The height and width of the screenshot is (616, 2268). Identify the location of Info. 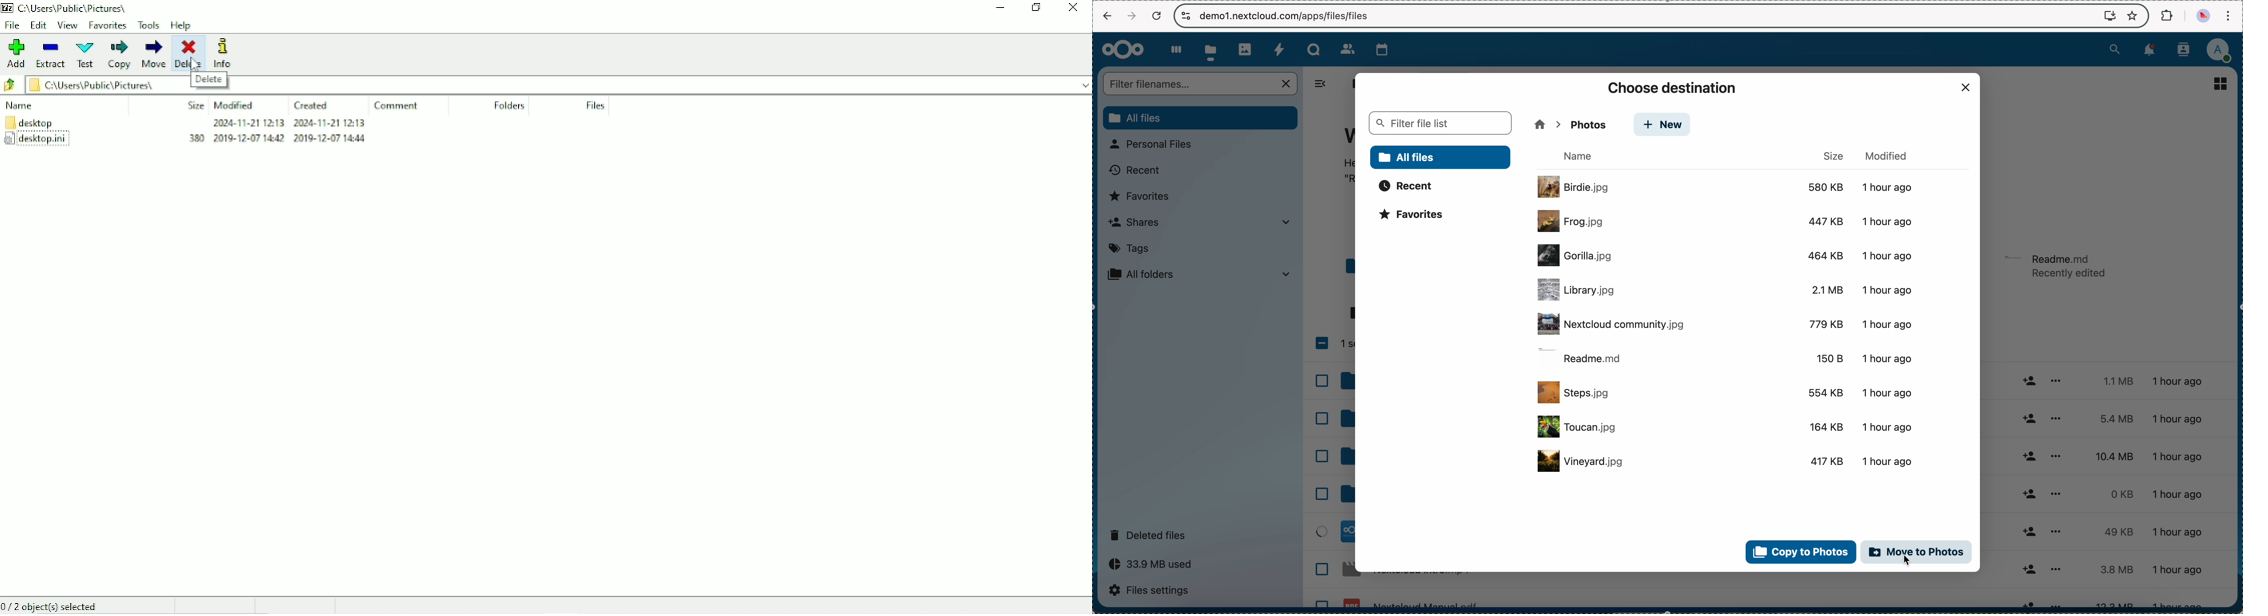
(225, 53).